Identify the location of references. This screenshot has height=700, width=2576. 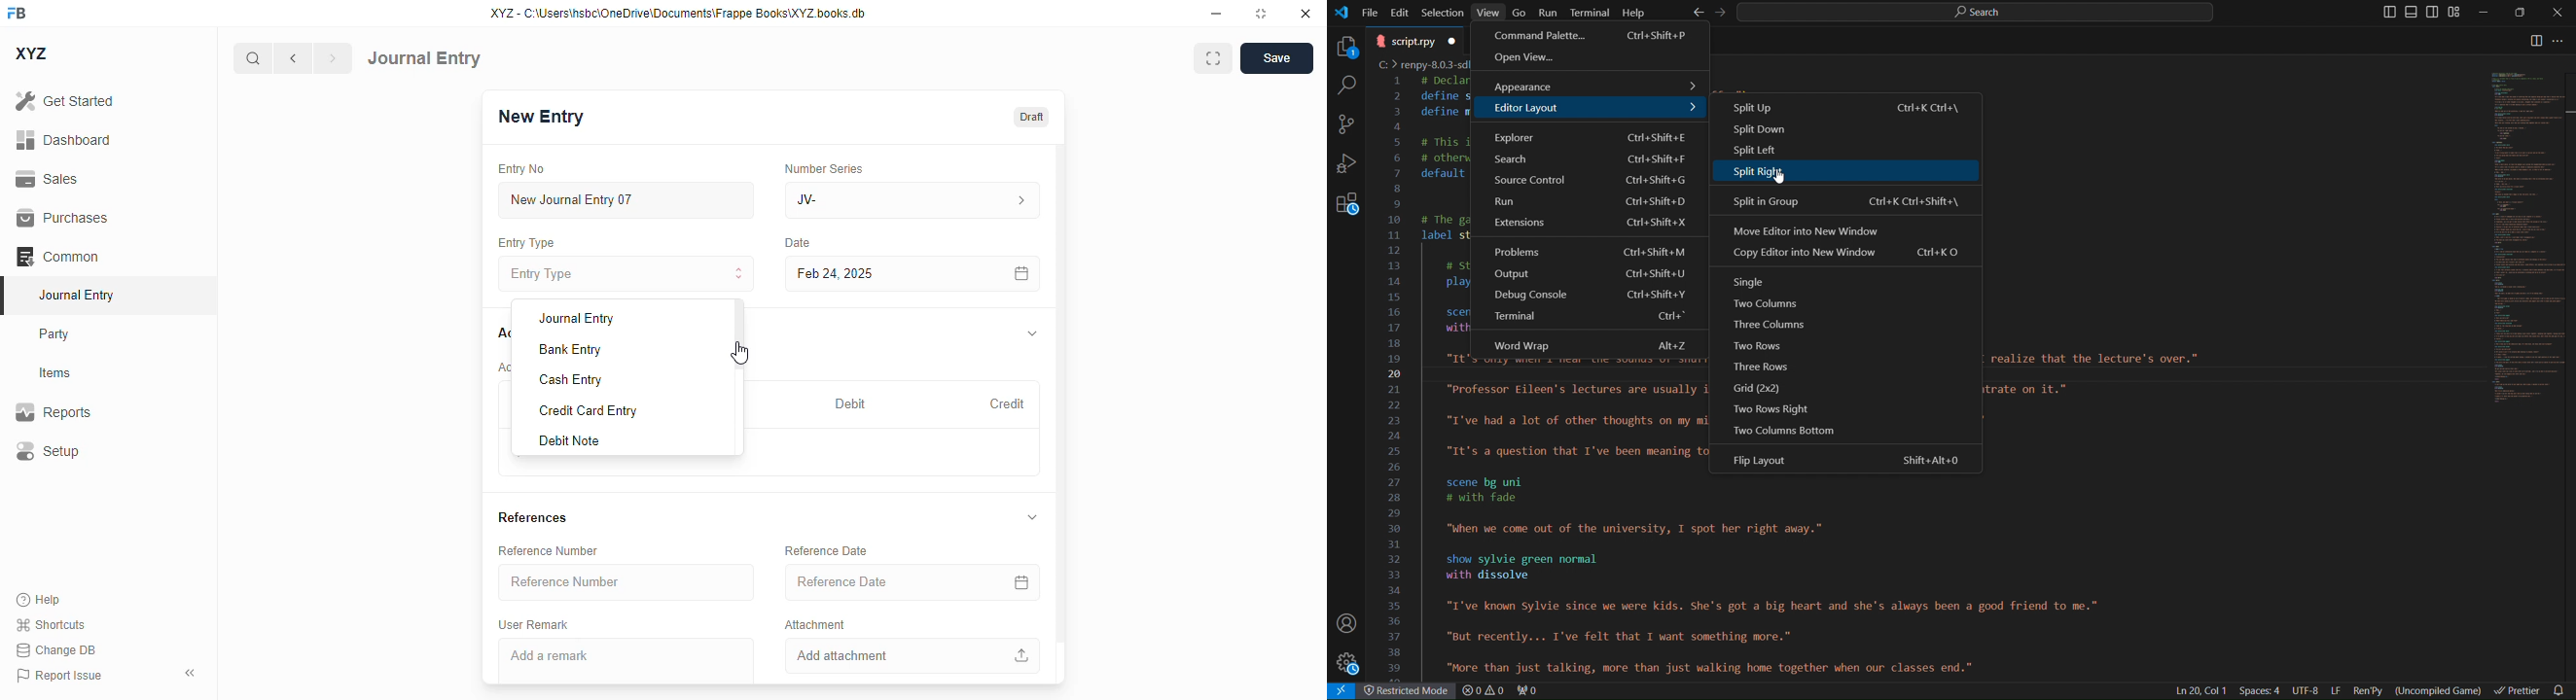
(533, 518).